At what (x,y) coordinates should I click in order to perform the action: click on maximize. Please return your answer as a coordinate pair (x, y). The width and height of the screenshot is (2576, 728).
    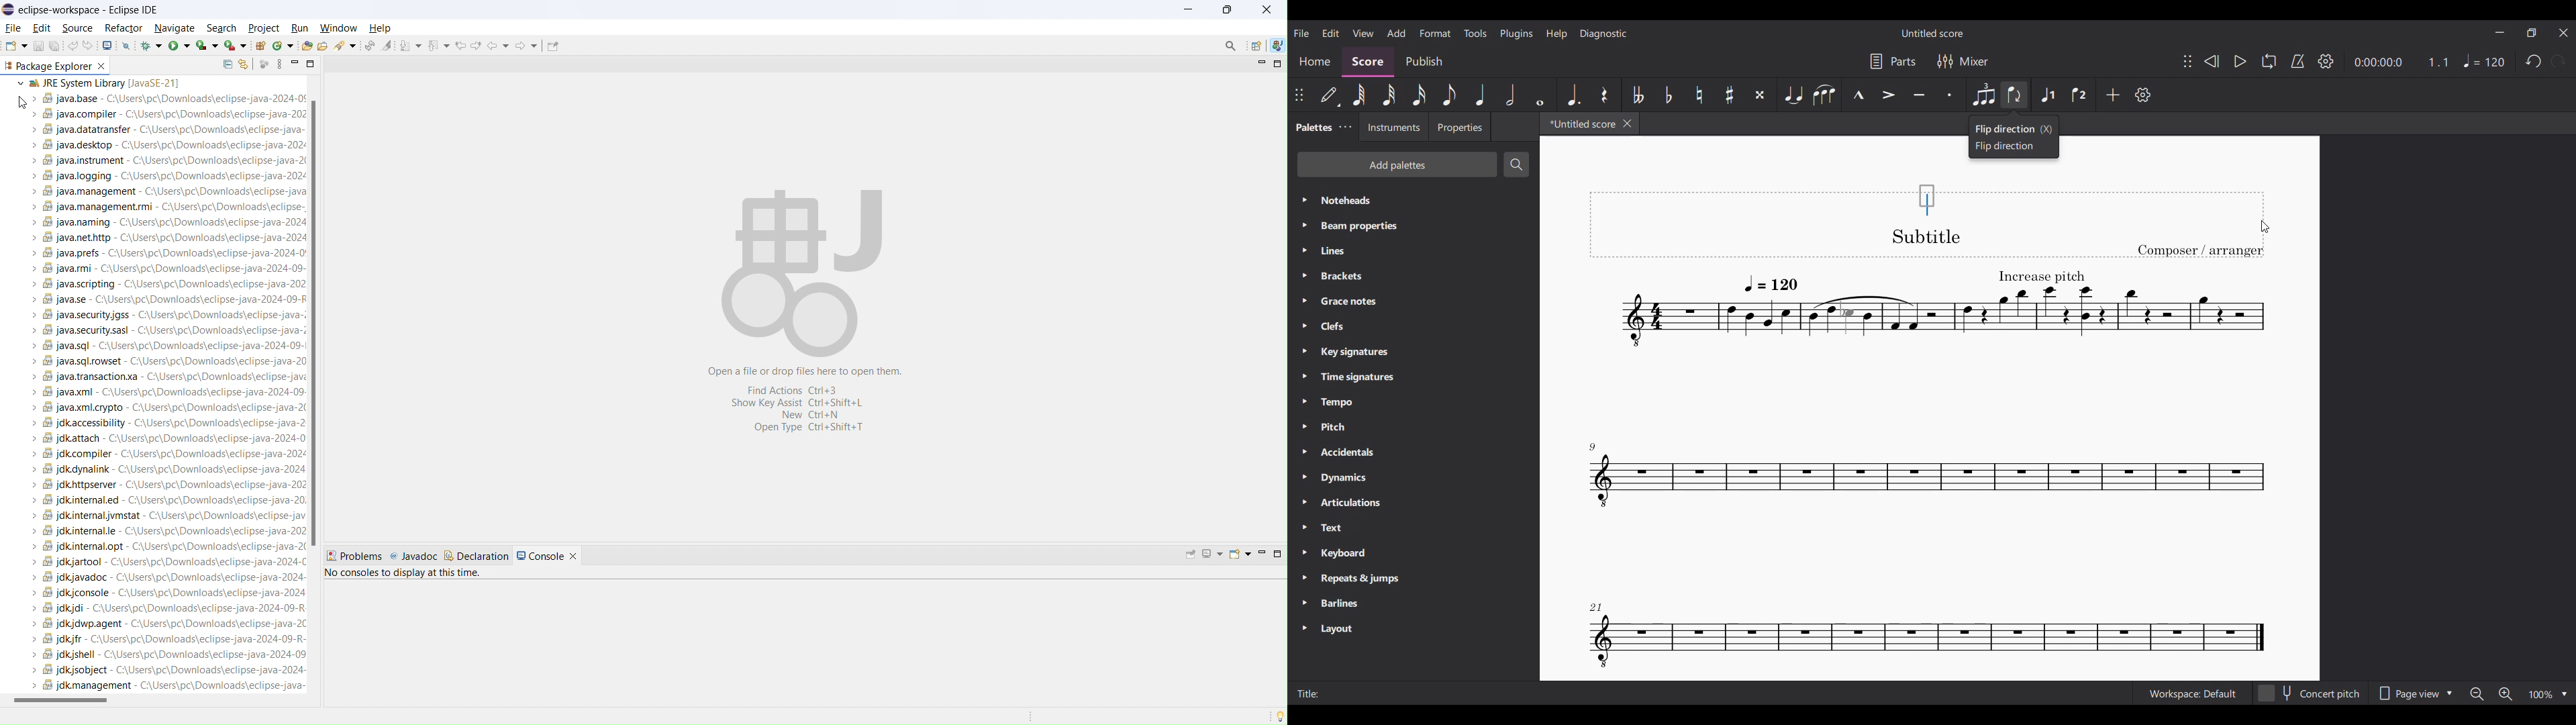
    Looking at the image, I should click on (1278, 555).